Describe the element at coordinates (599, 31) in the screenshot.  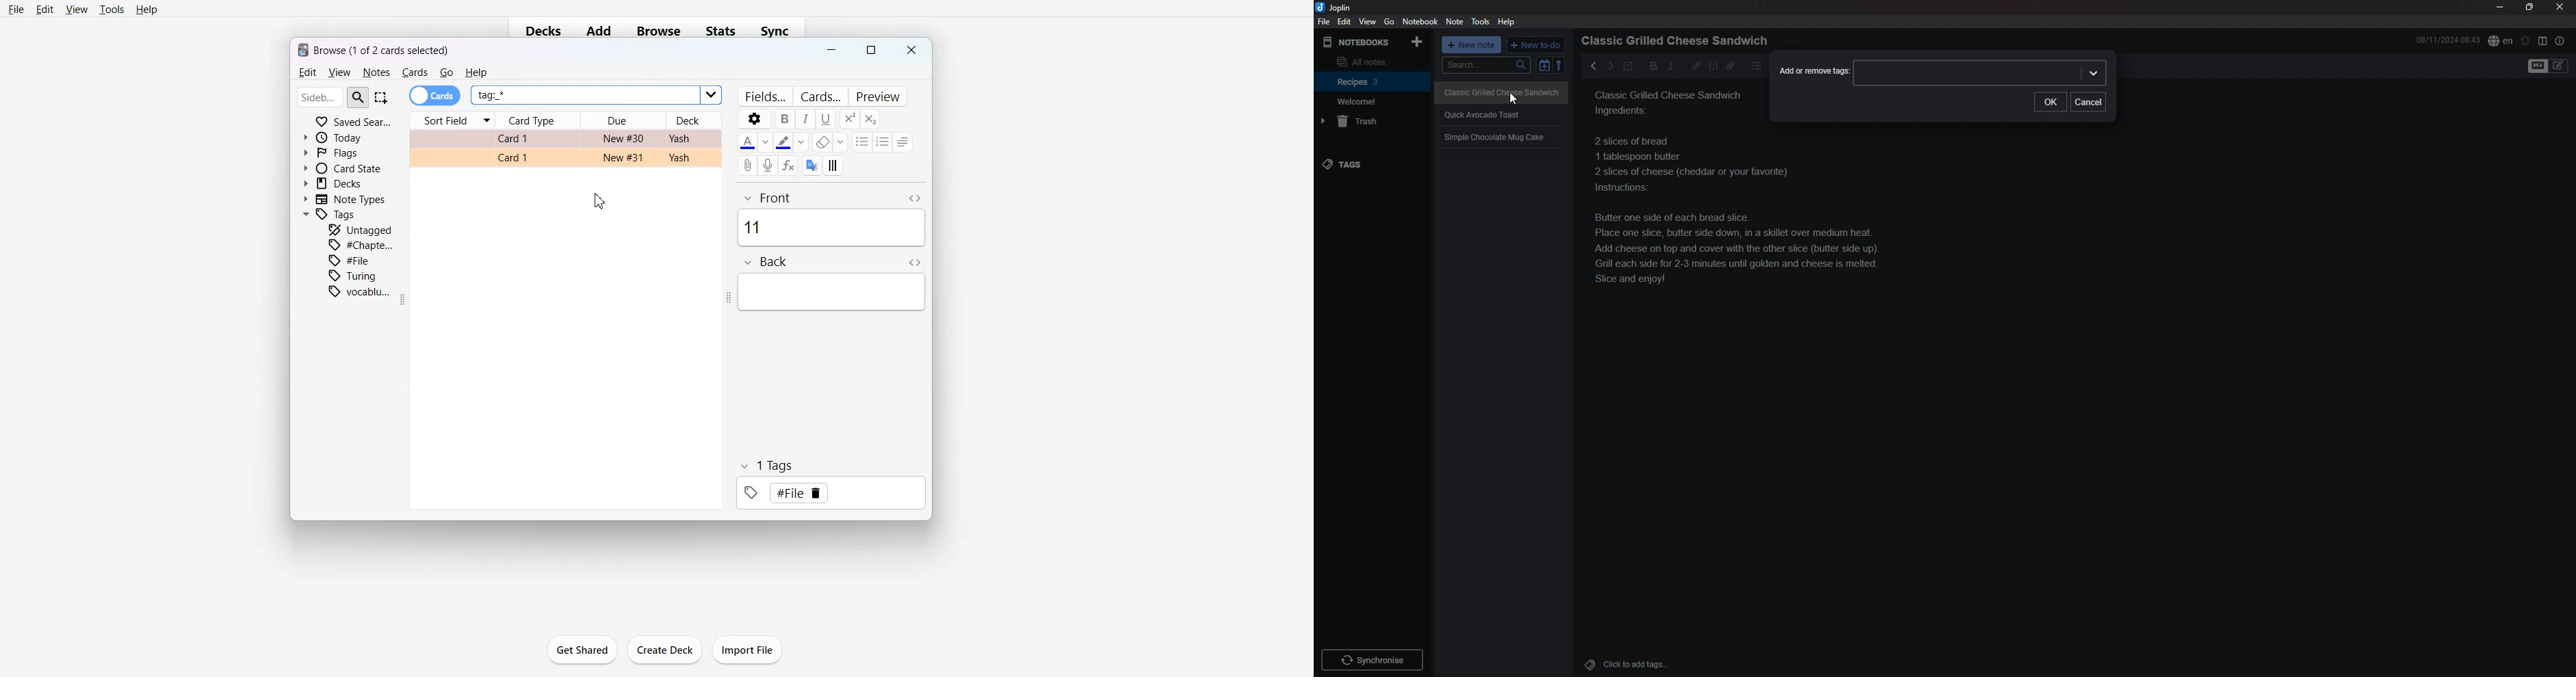
I see `Add` at that location.